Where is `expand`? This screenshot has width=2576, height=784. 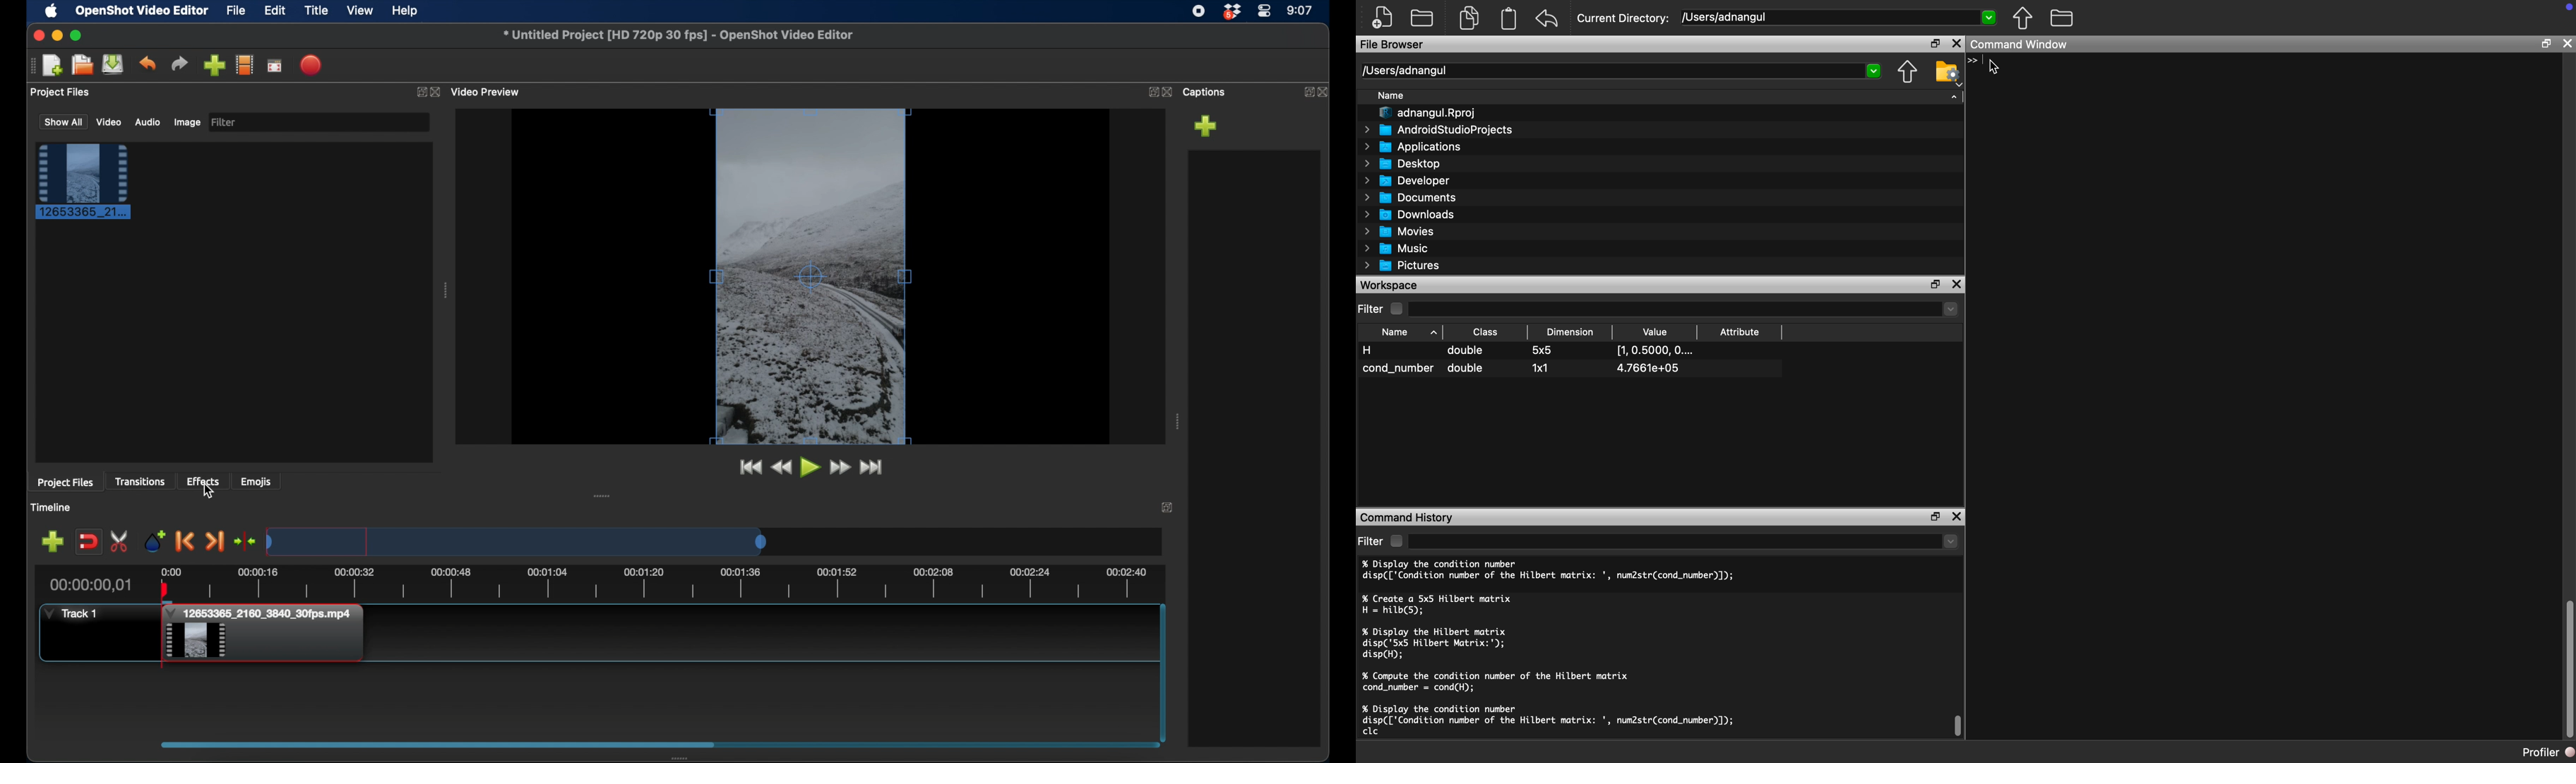
expand is located at coordinates (1305, 91).